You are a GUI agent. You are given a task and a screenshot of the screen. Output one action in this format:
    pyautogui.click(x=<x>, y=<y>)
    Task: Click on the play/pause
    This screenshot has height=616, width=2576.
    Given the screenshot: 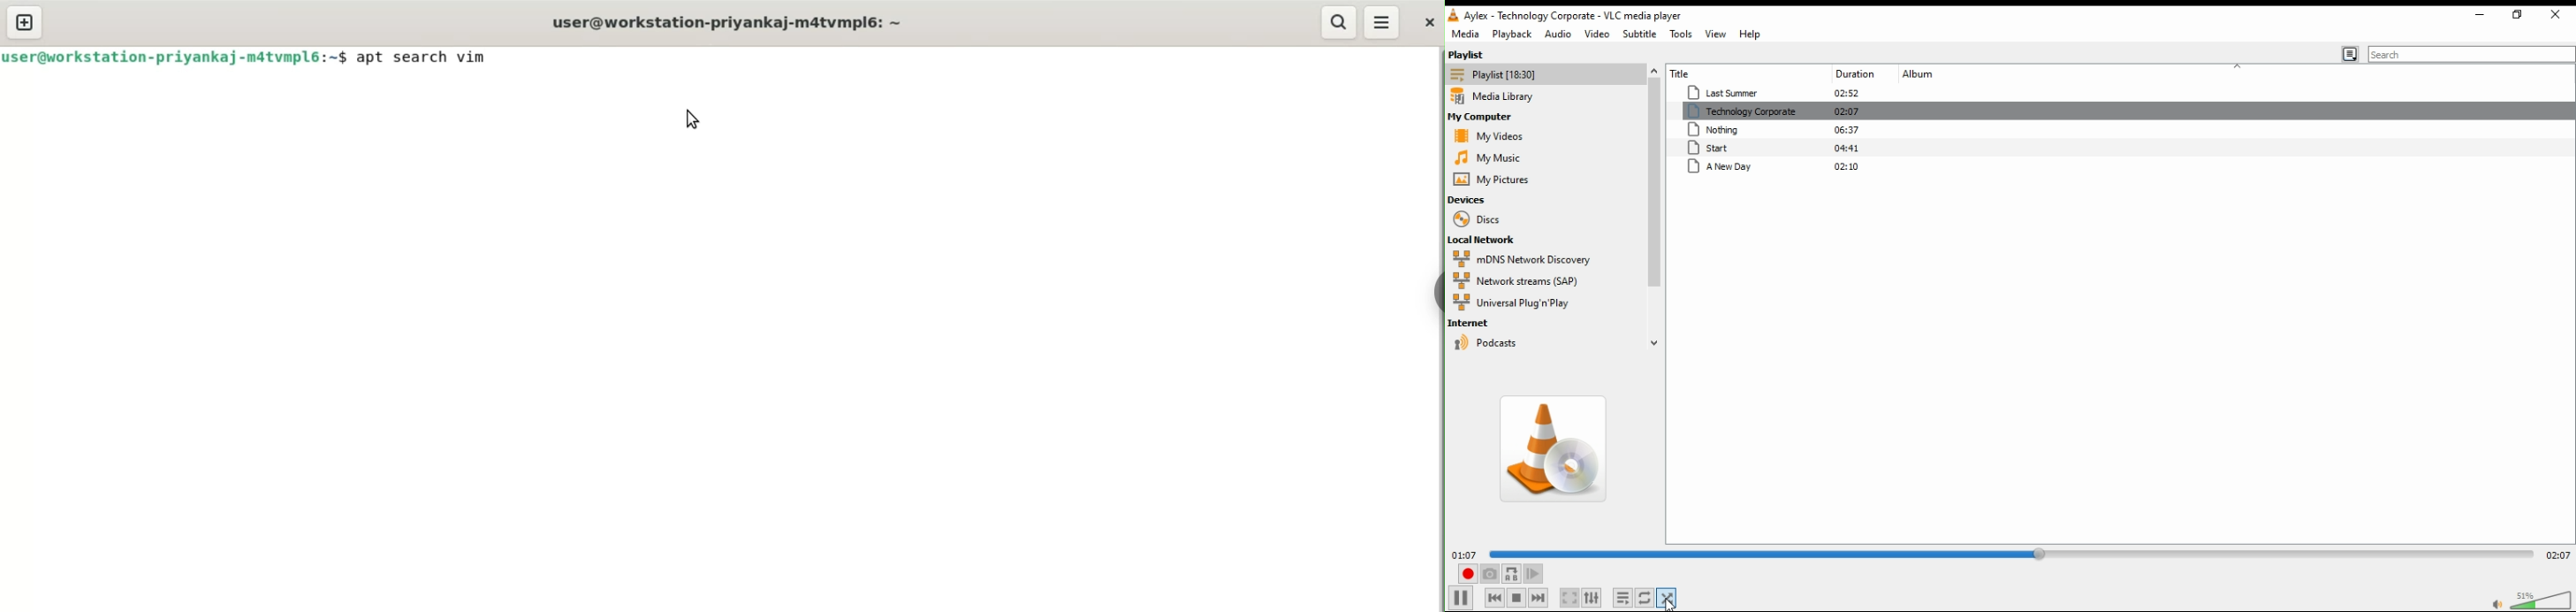 What is the action you would take?
    pyautogui.click(x=1463, y=599)
    